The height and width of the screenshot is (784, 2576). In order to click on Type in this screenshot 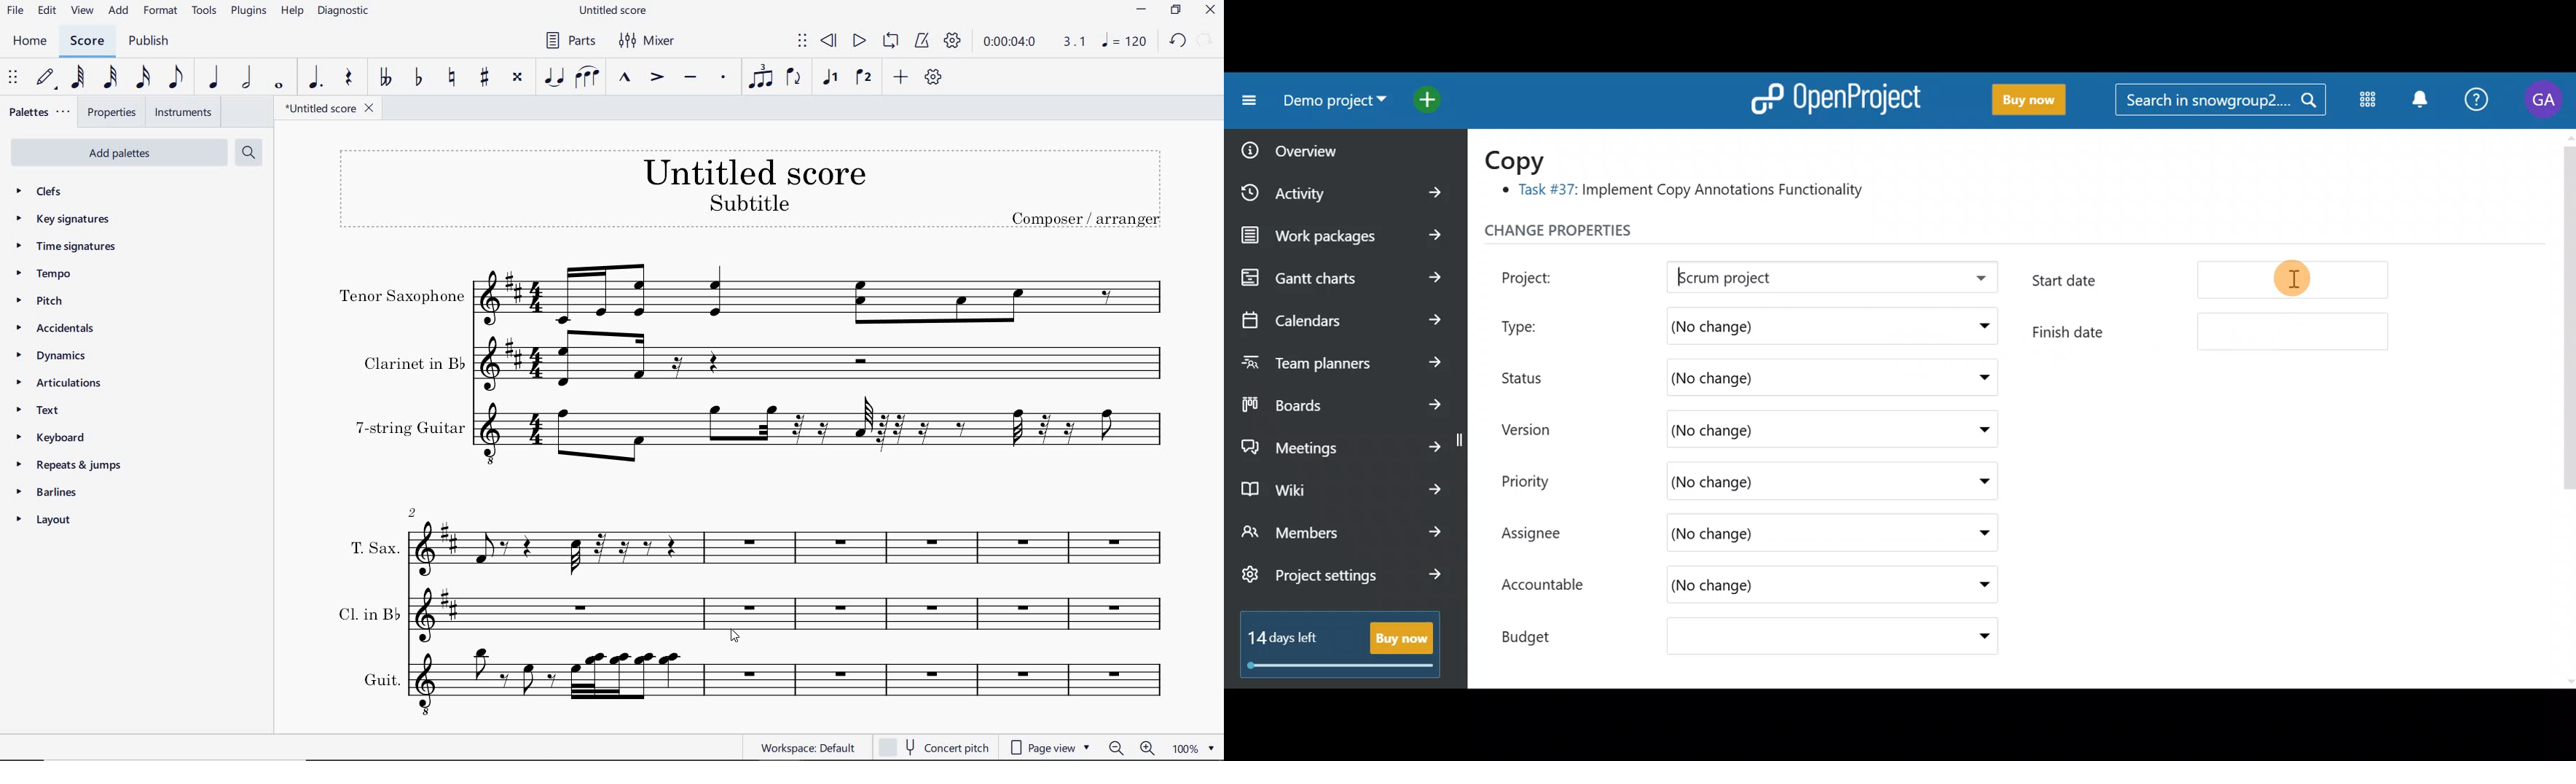, I will do `click(1535, 323)`.